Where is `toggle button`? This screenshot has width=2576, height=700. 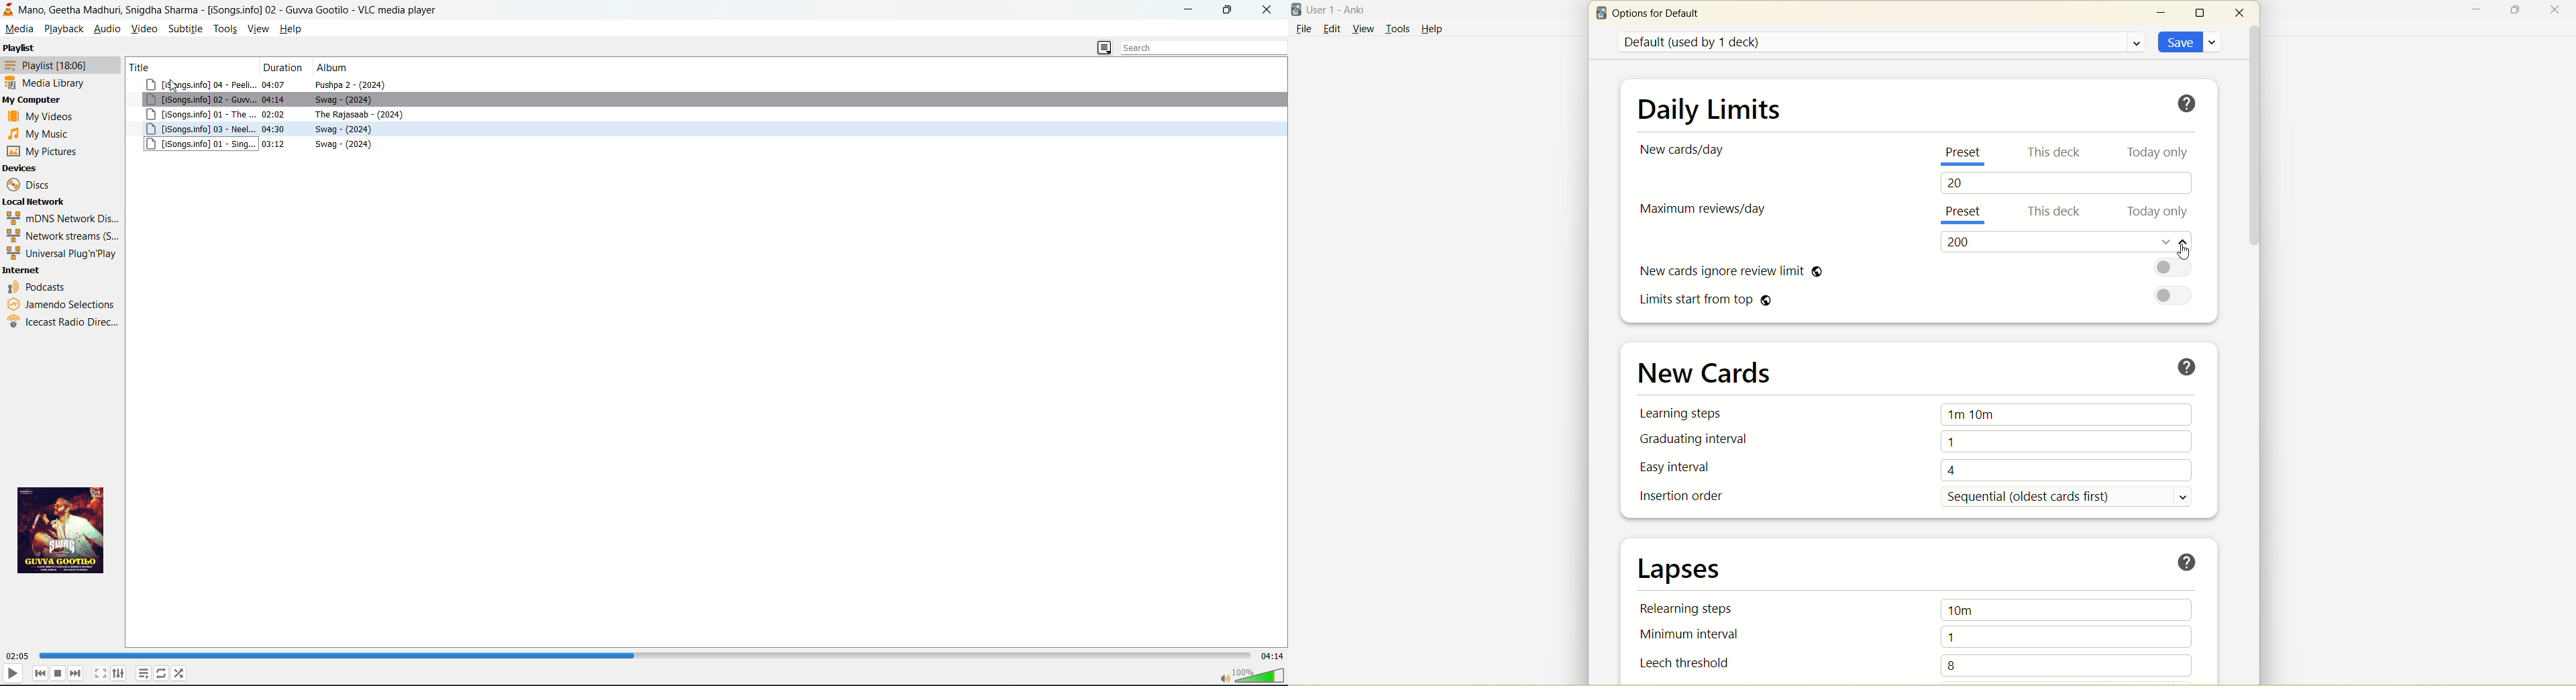
toggle button is located at coordinates (2176, 270).